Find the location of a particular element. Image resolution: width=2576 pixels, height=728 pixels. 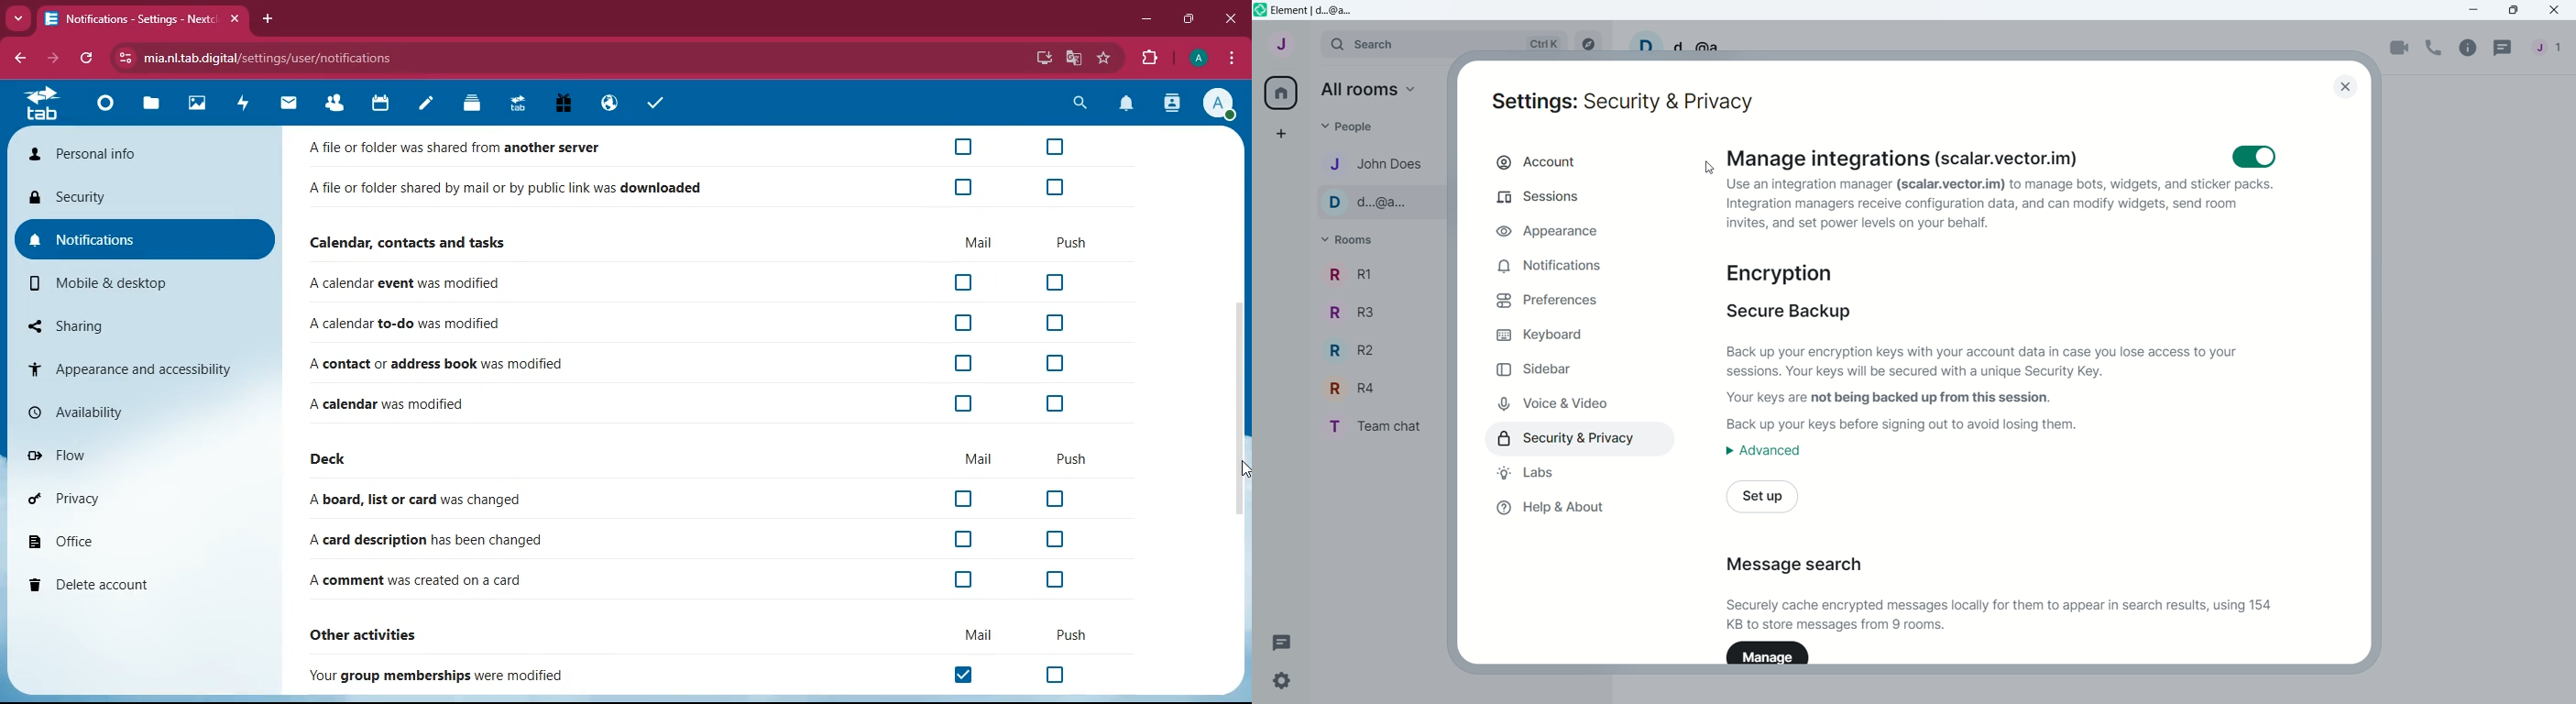

mail is located at coordinates (980, 241).